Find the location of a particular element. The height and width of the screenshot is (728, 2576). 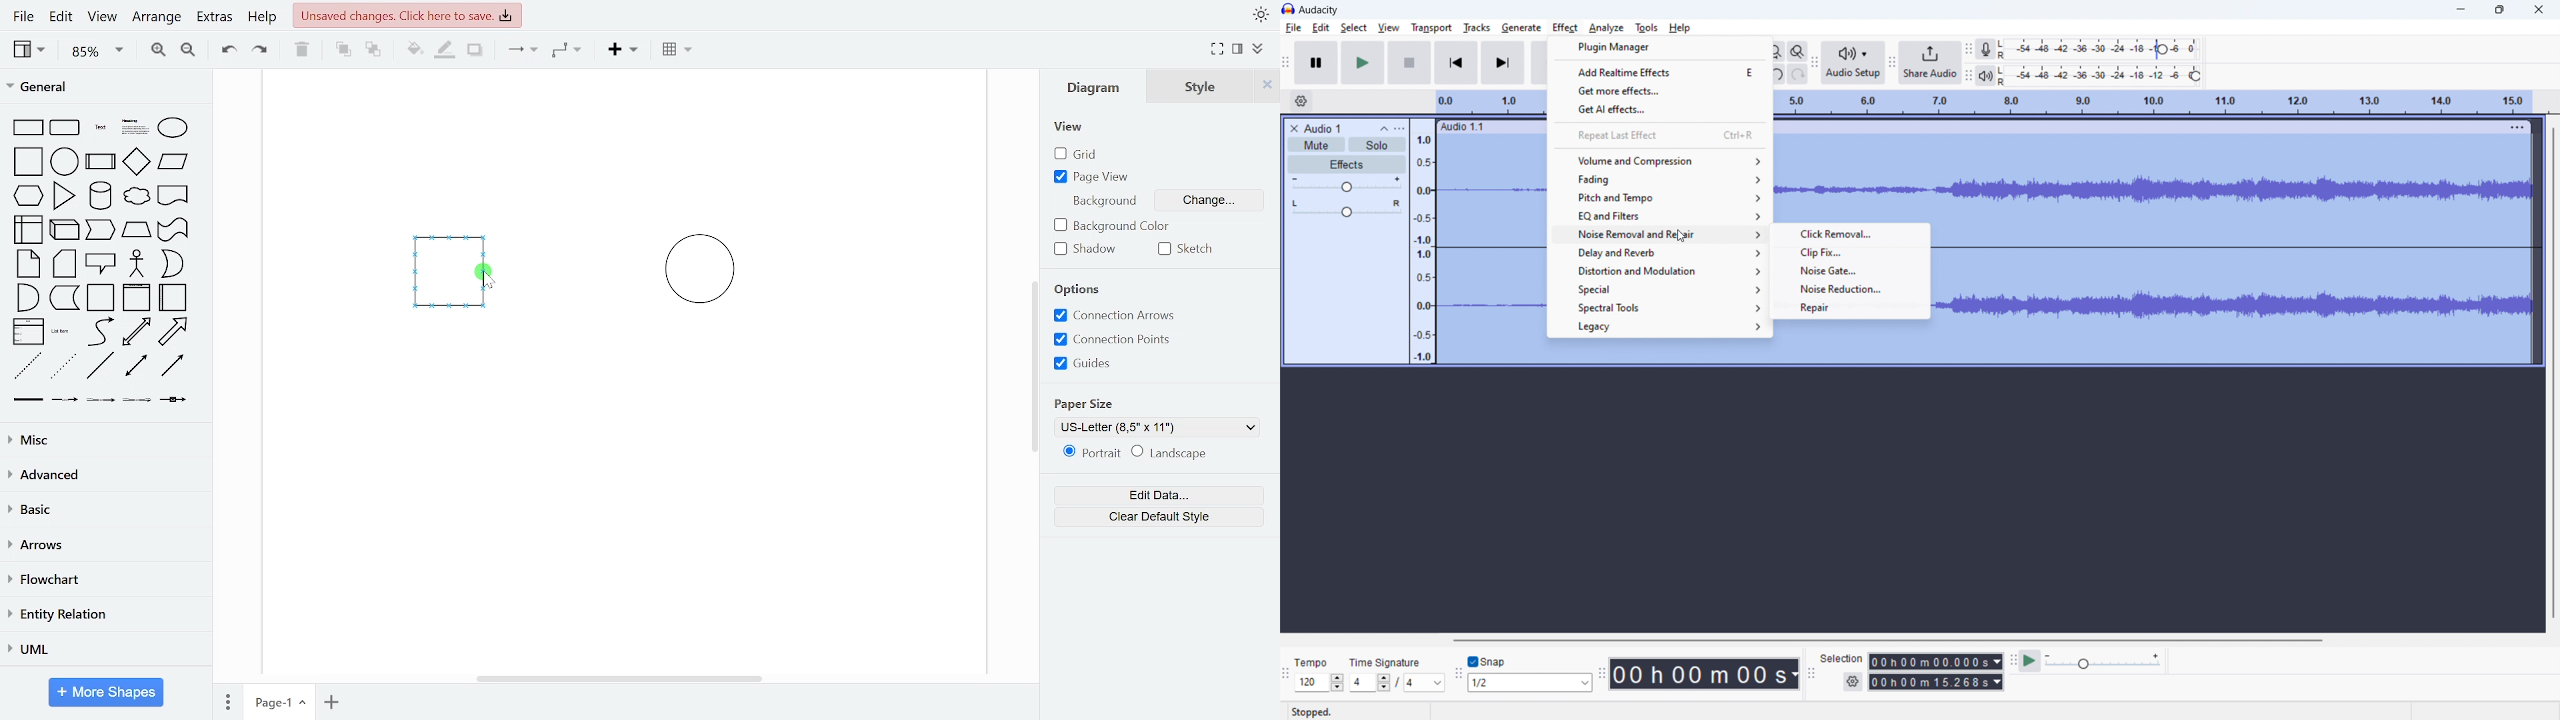

pan: center is located at coordinates (1347, 208).